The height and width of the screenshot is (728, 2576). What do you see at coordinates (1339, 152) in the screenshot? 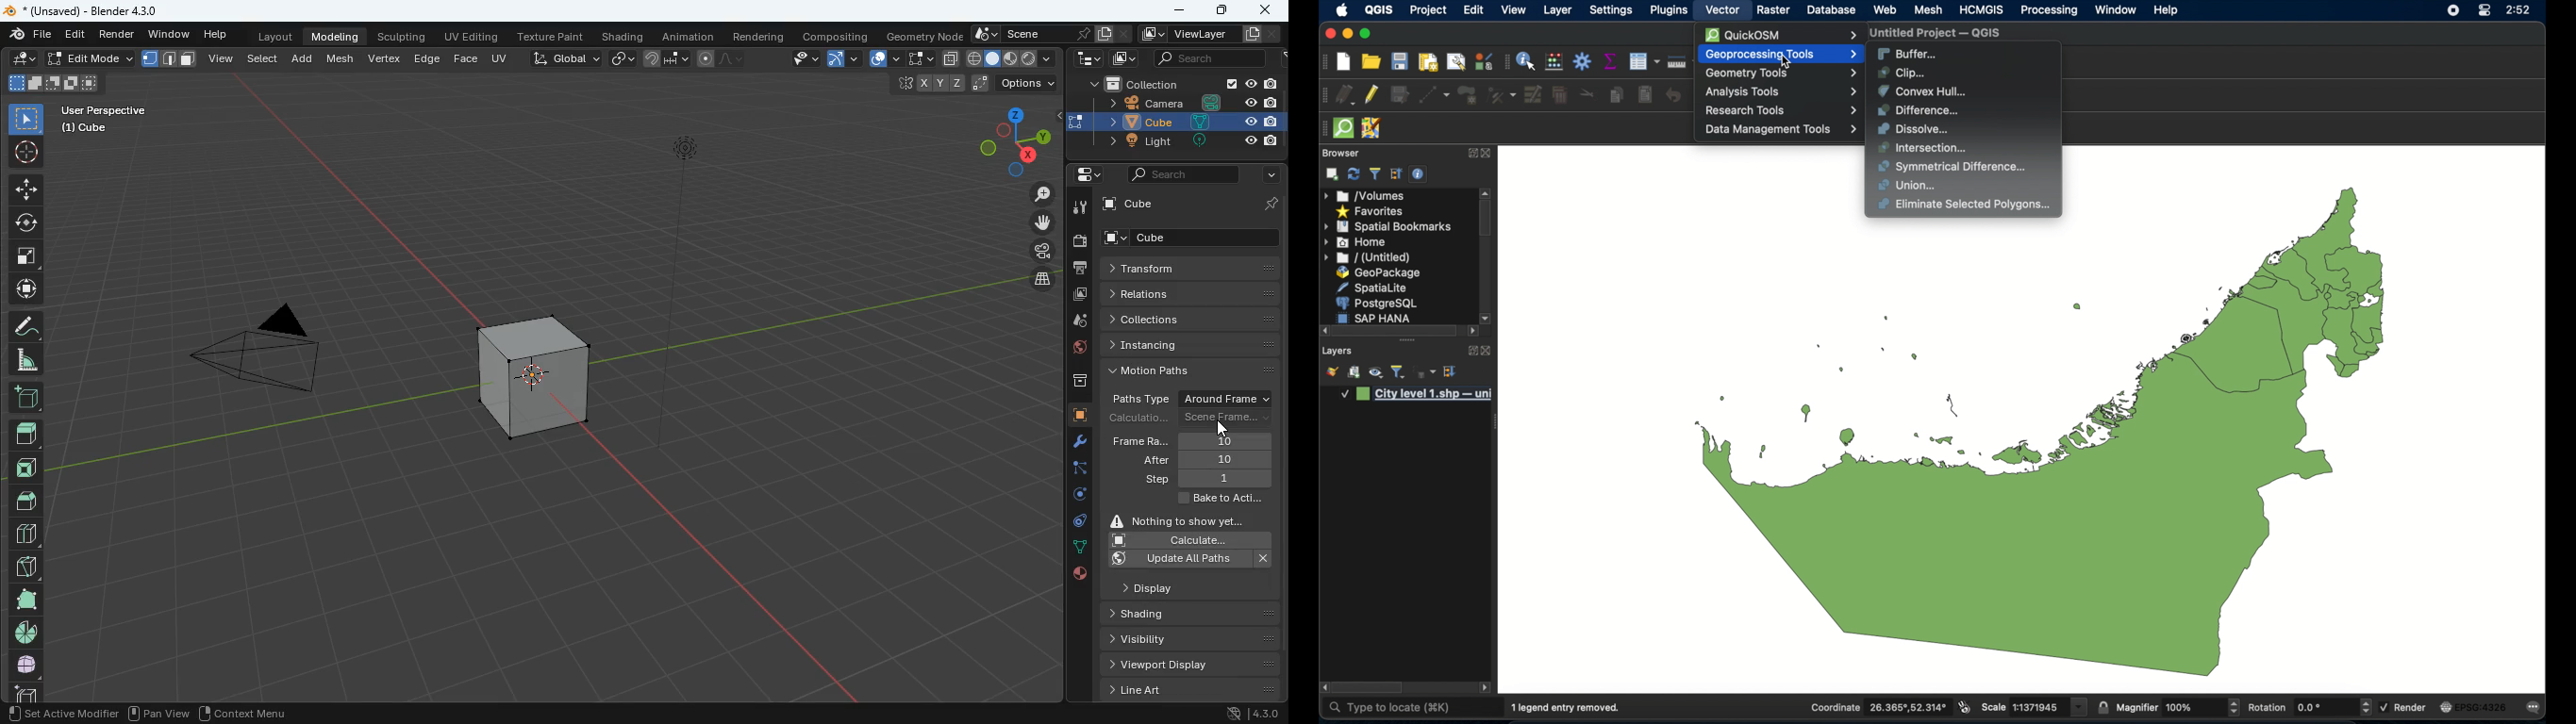
I see `browser` at bounding box center [1339, 152].